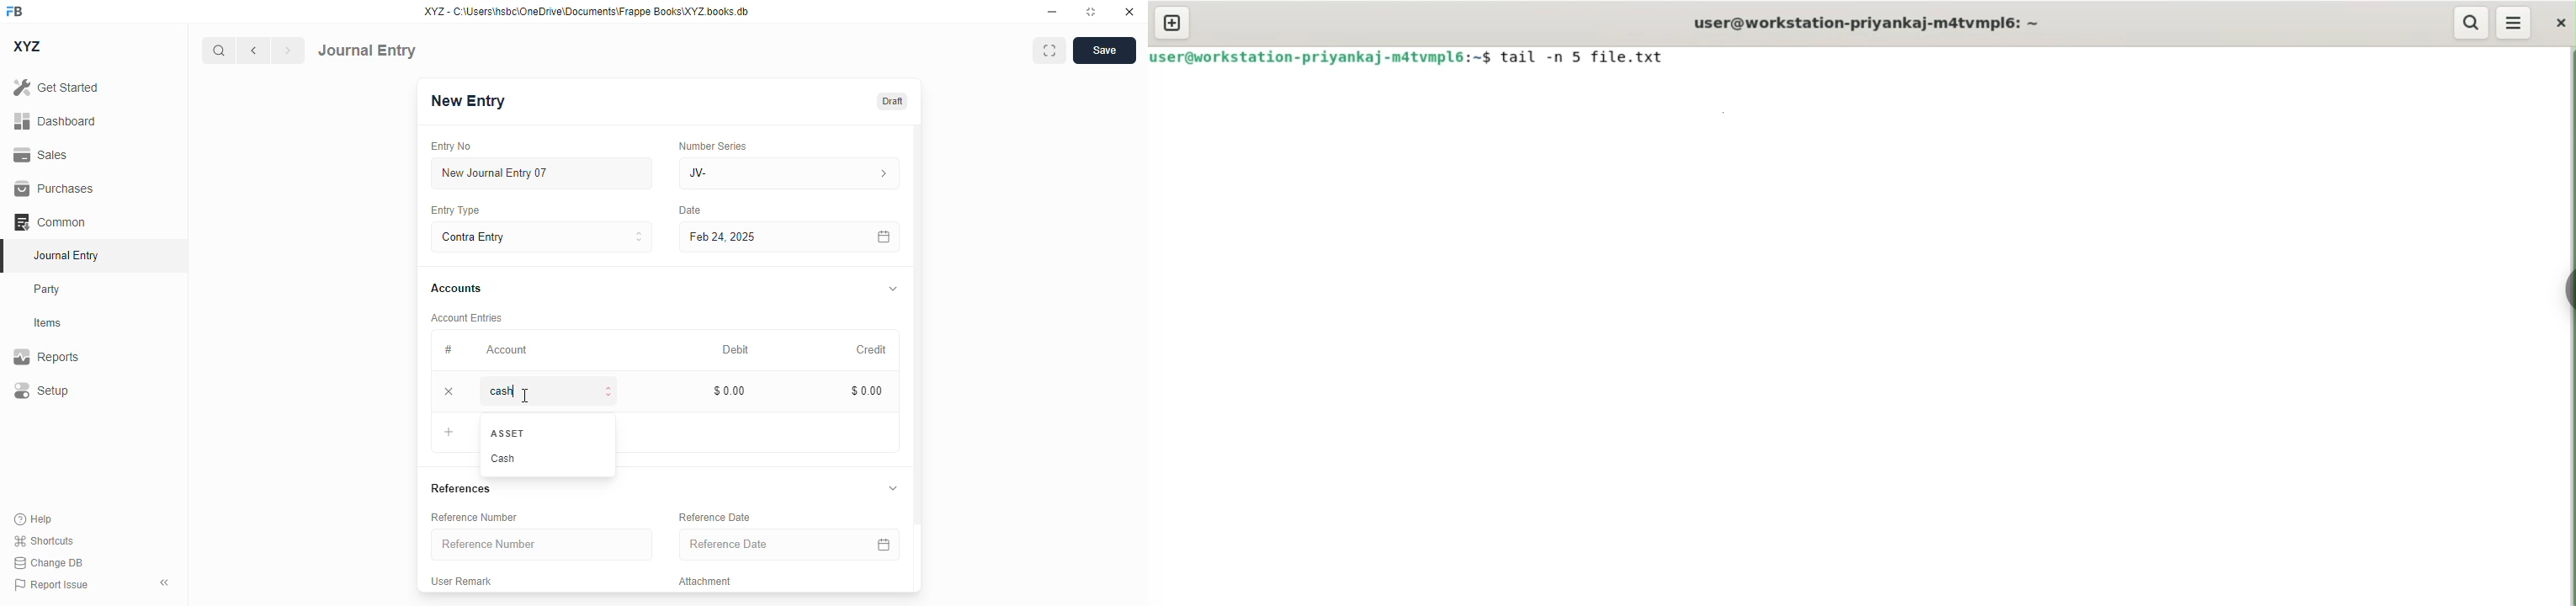 Image resolution: width=2576 pixels, height=616 pixels. I want to click on help, so click(34, 519).